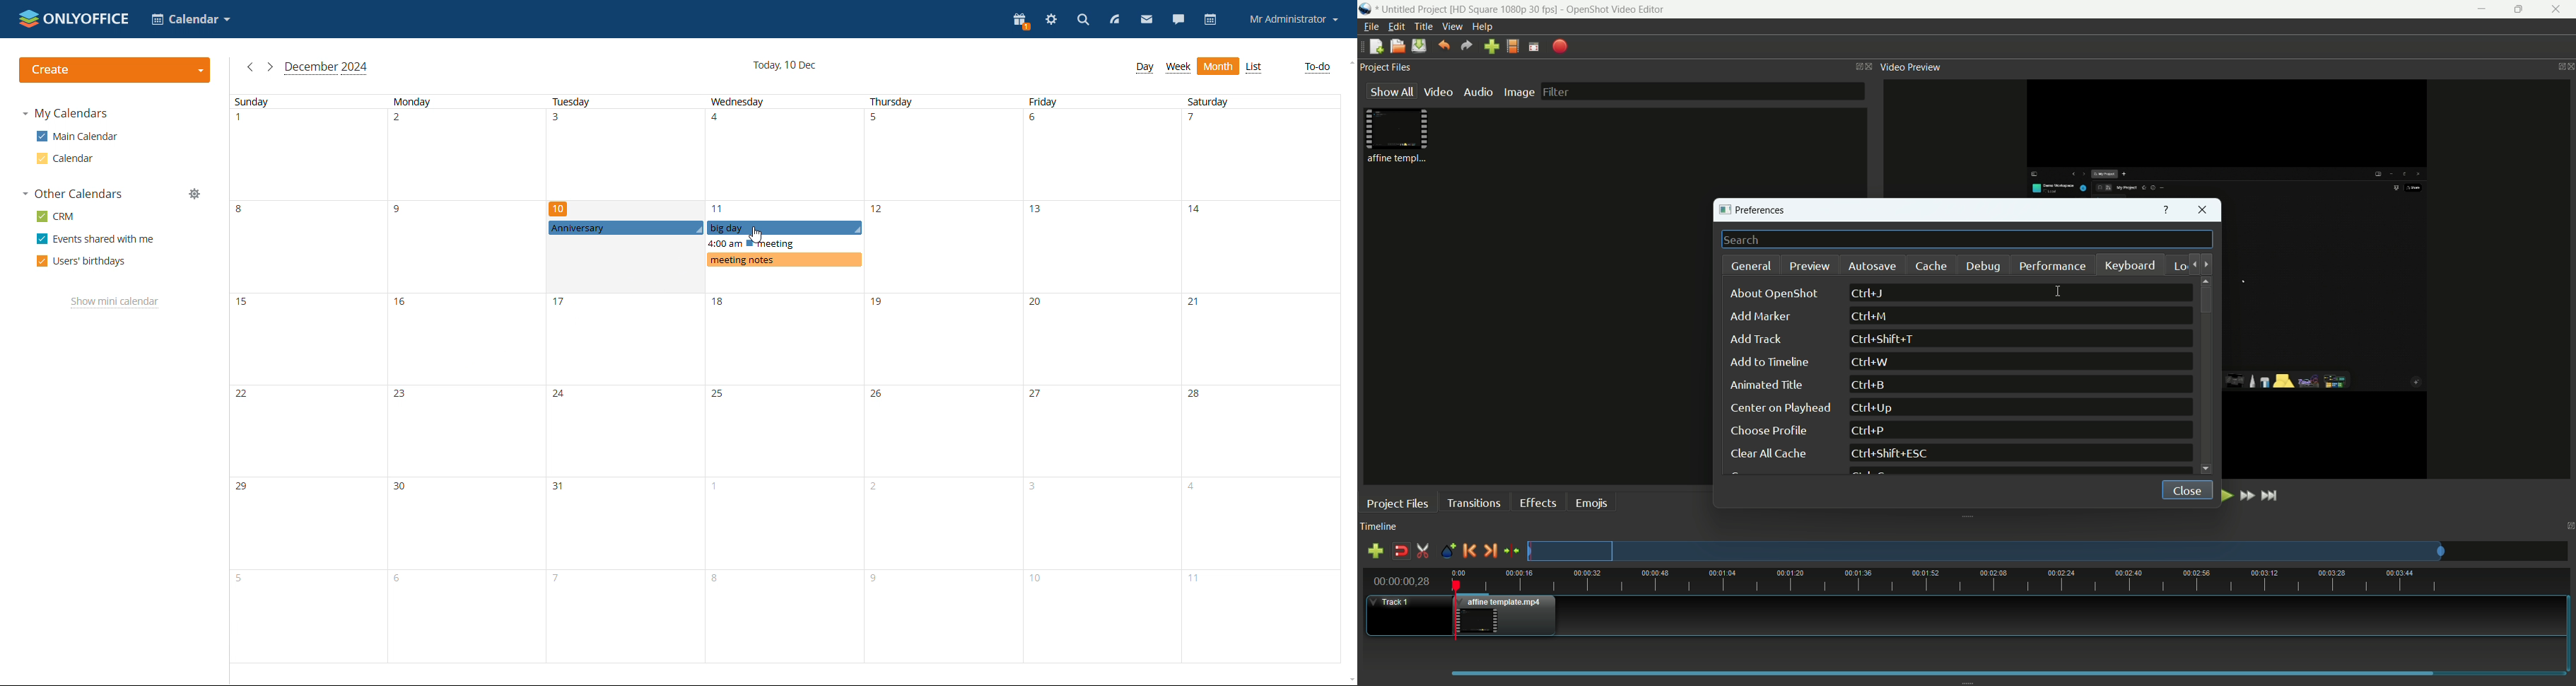 The height and width of the screenshot is (700, 2576). Describe the element at coordinates (2569, 526) in the screenshot. I see `close timeline` at that location.